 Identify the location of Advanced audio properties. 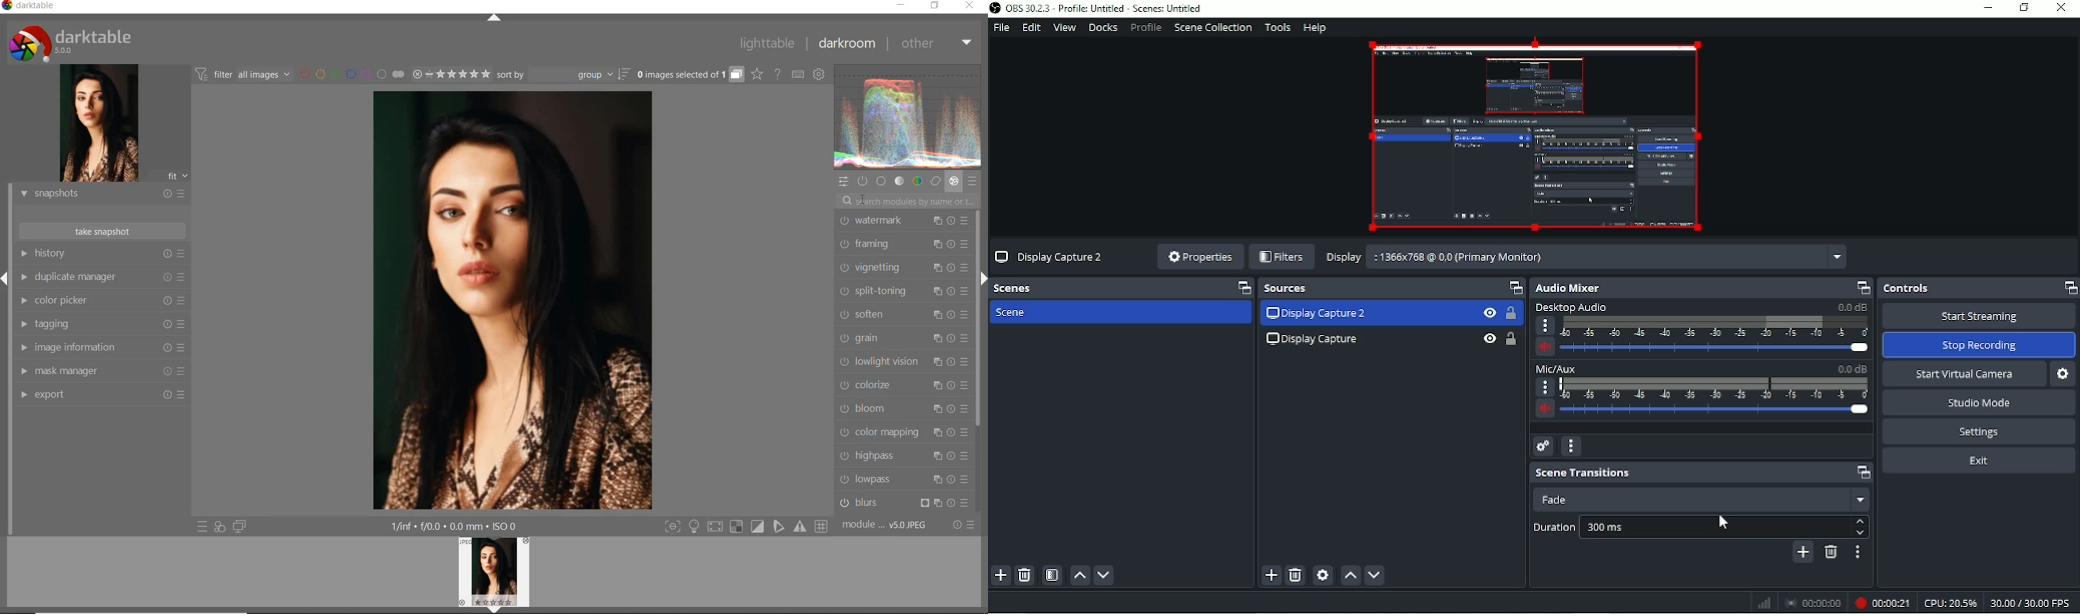
(1543, 447).